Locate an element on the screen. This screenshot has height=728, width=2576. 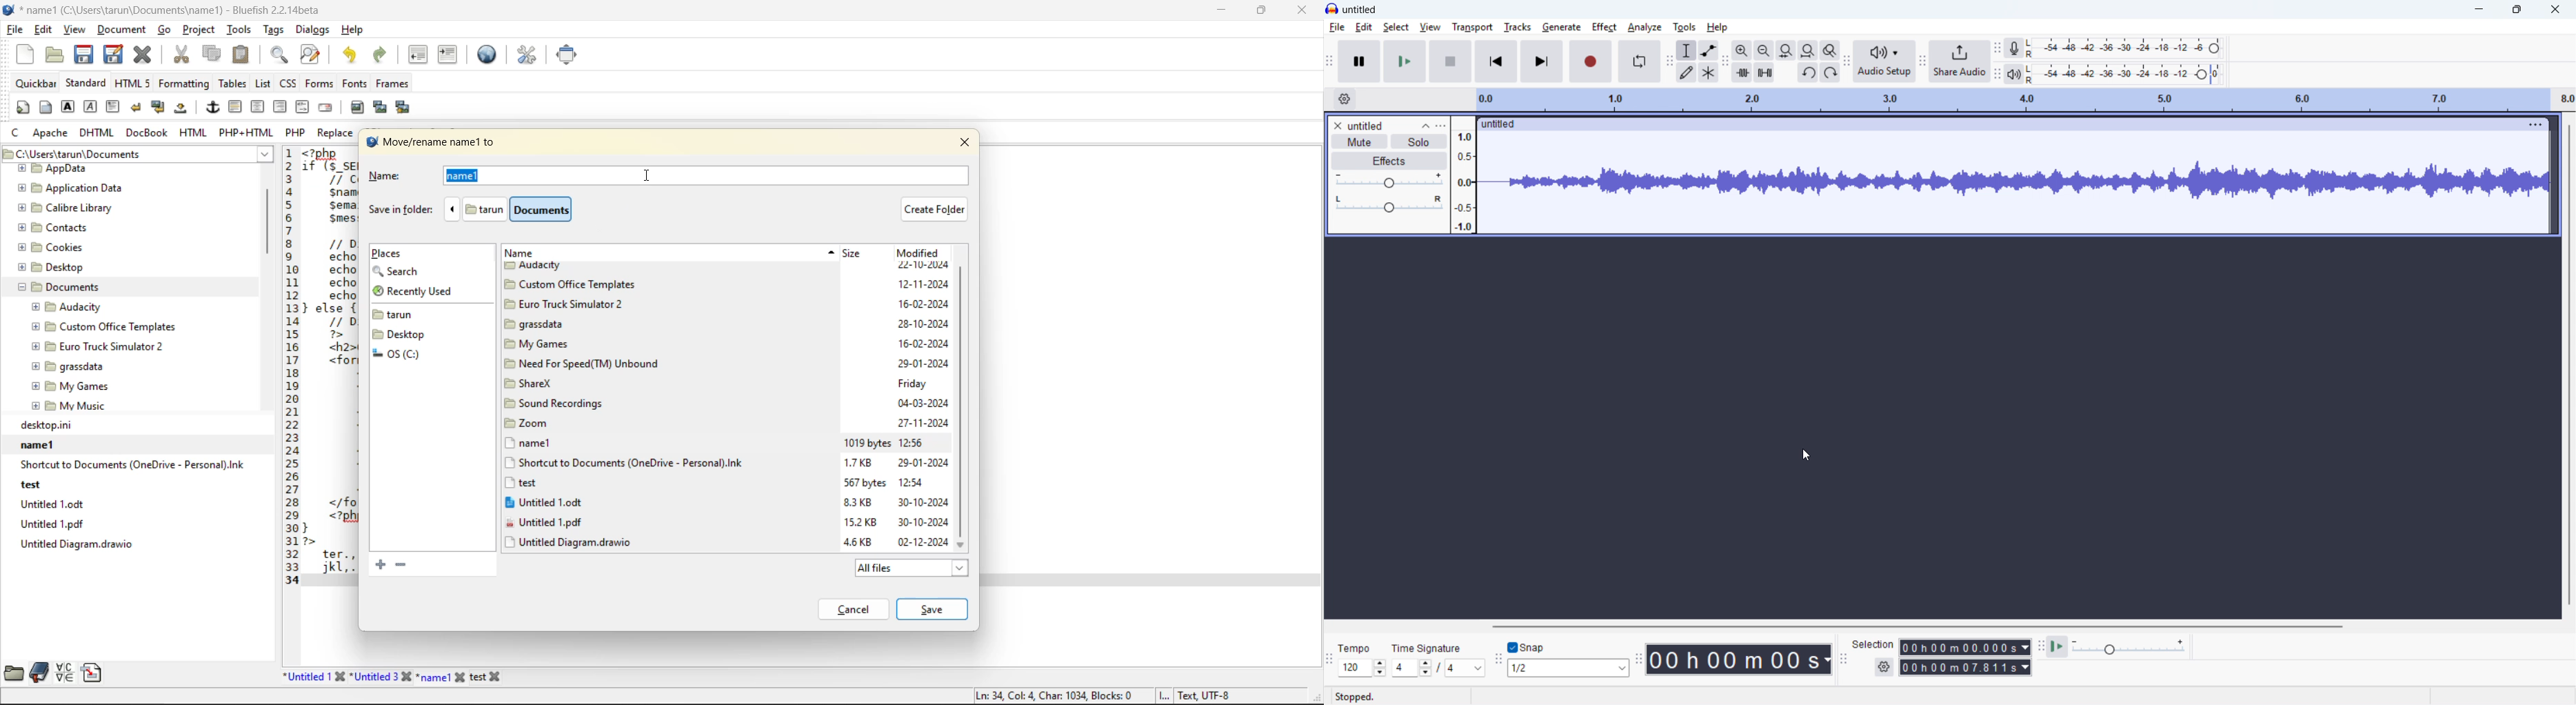
select is located at coordinates (1397, 27).